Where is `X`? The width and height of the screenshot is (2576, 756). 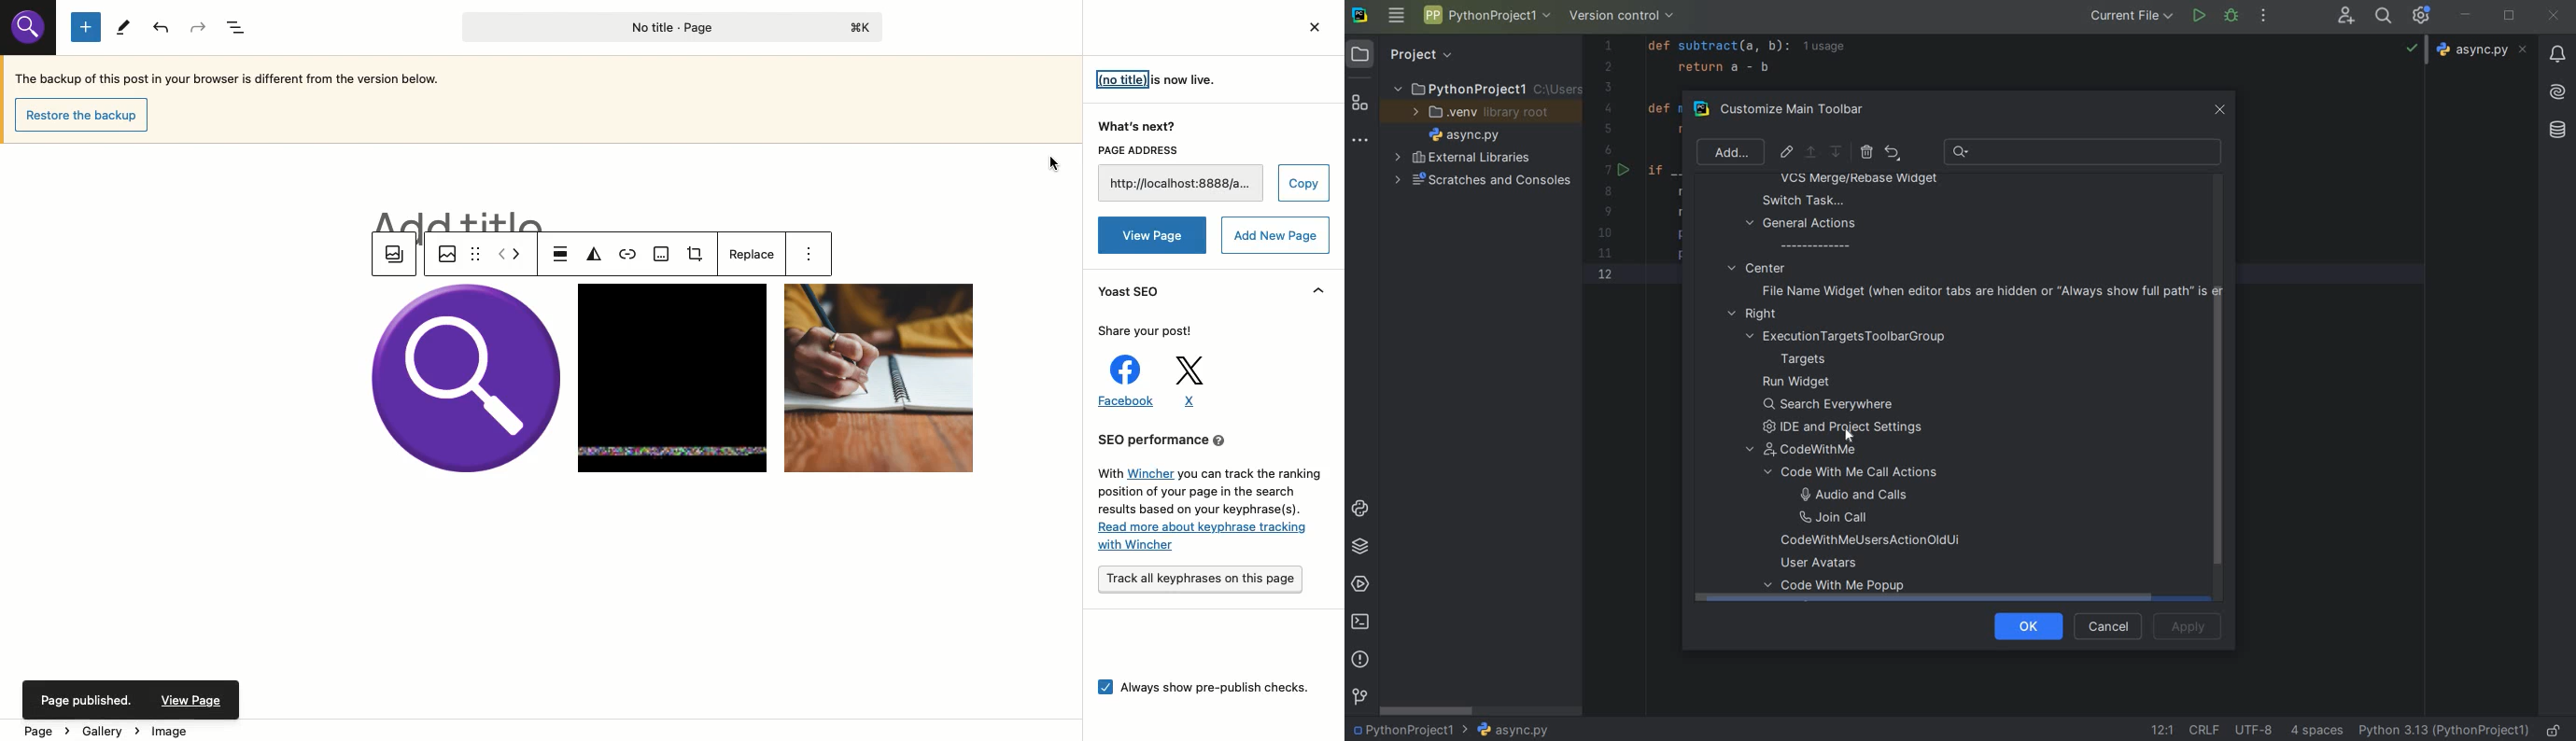 X is located at coordinates (1186, 382).